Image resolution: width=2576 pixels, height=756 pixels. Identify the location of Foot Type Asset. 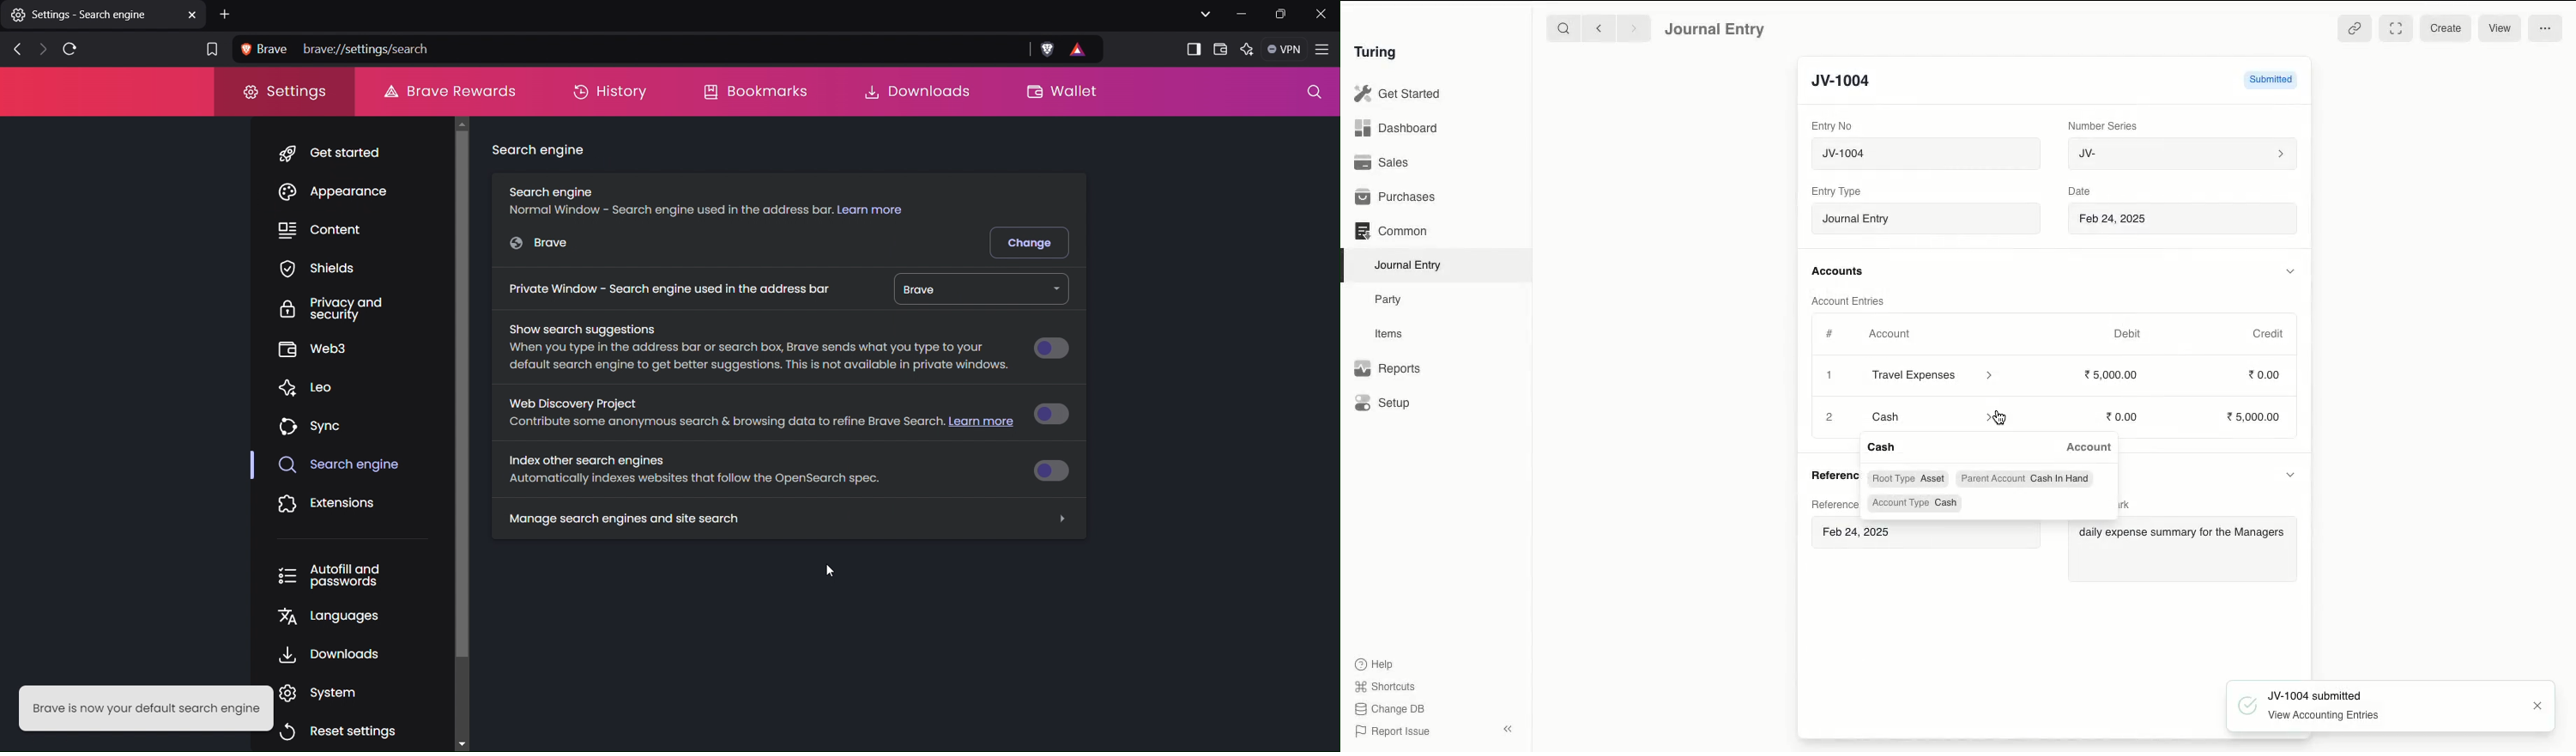
(1908, 478).